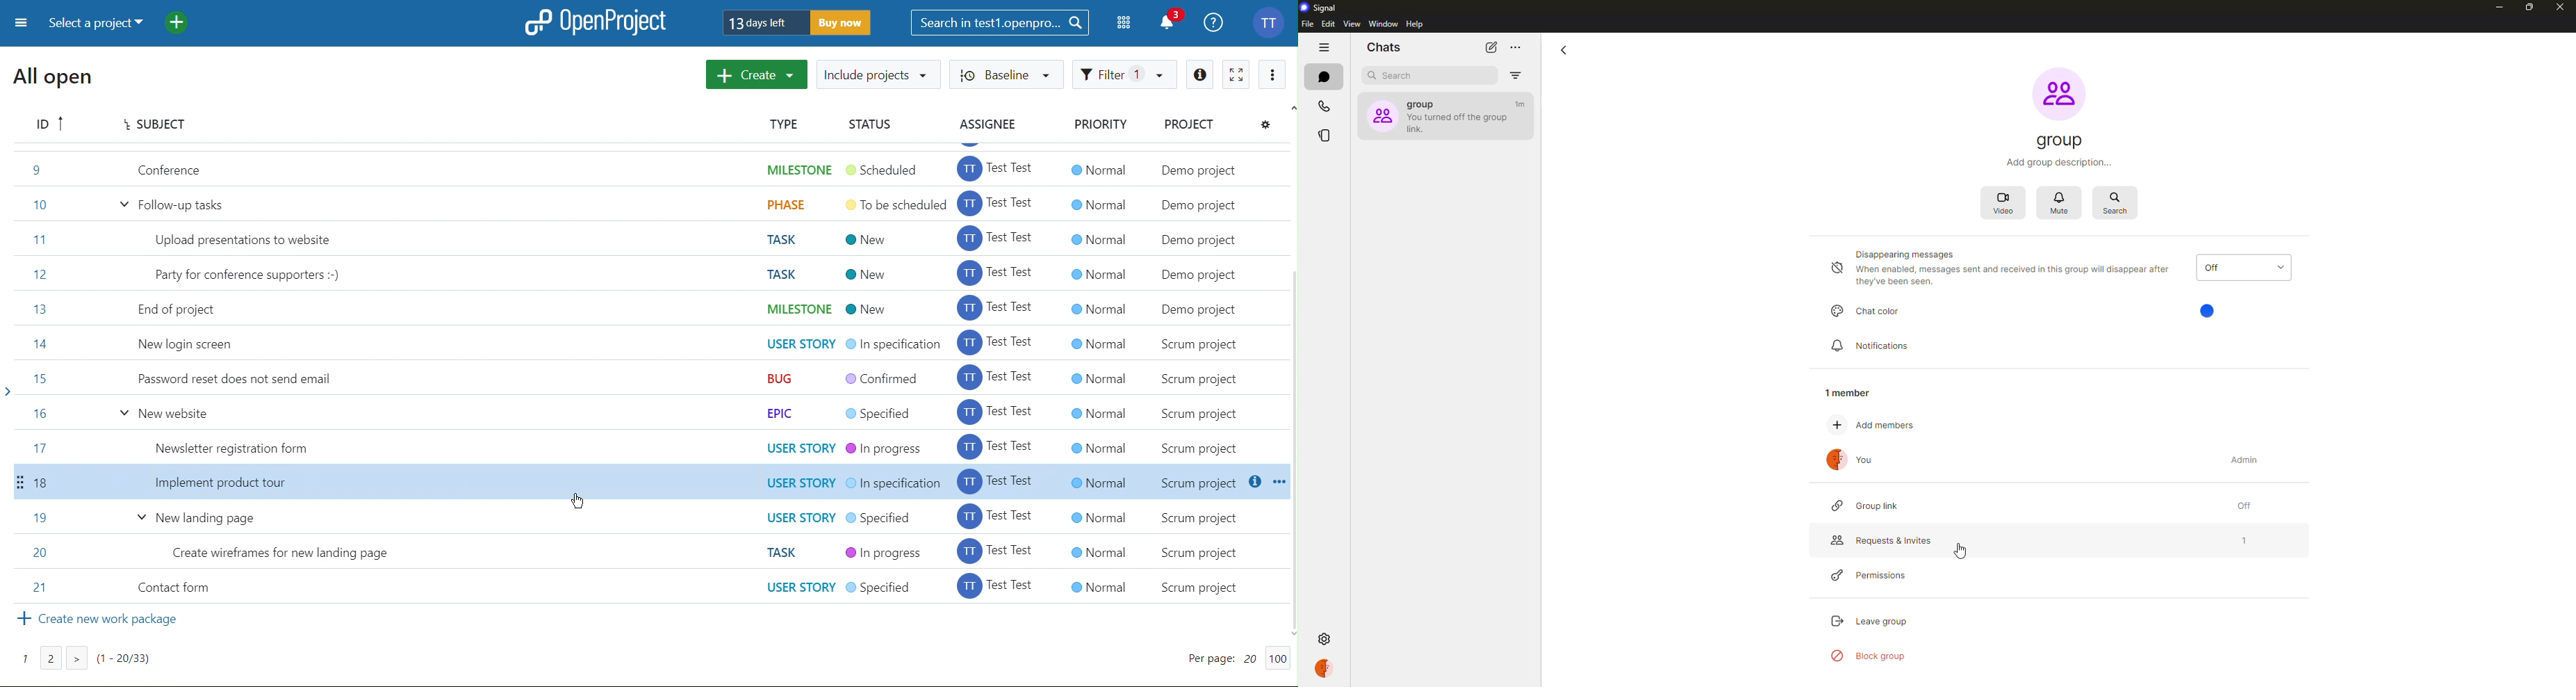 The height and width of the screenshot is (700, 2576). What do you see at coordinates (2058, 92) in the screenshot?
I see `profile pic` at bounding box center [2058, 92].